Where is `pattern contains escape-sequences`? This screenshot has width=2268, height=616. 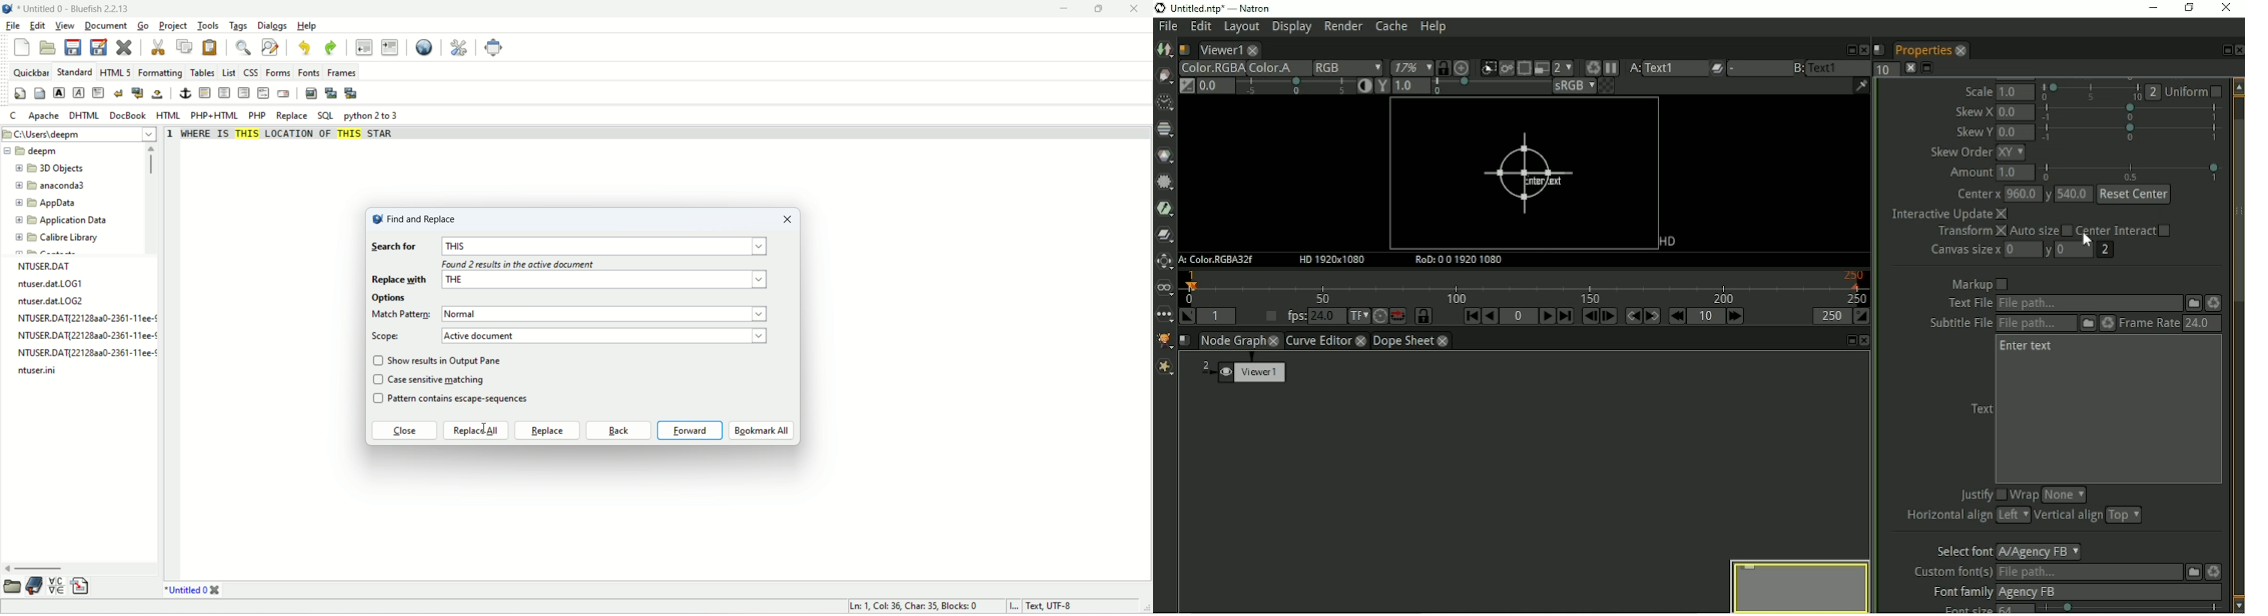
pattern contains escape-sequences is located at coordinates (467, 400).